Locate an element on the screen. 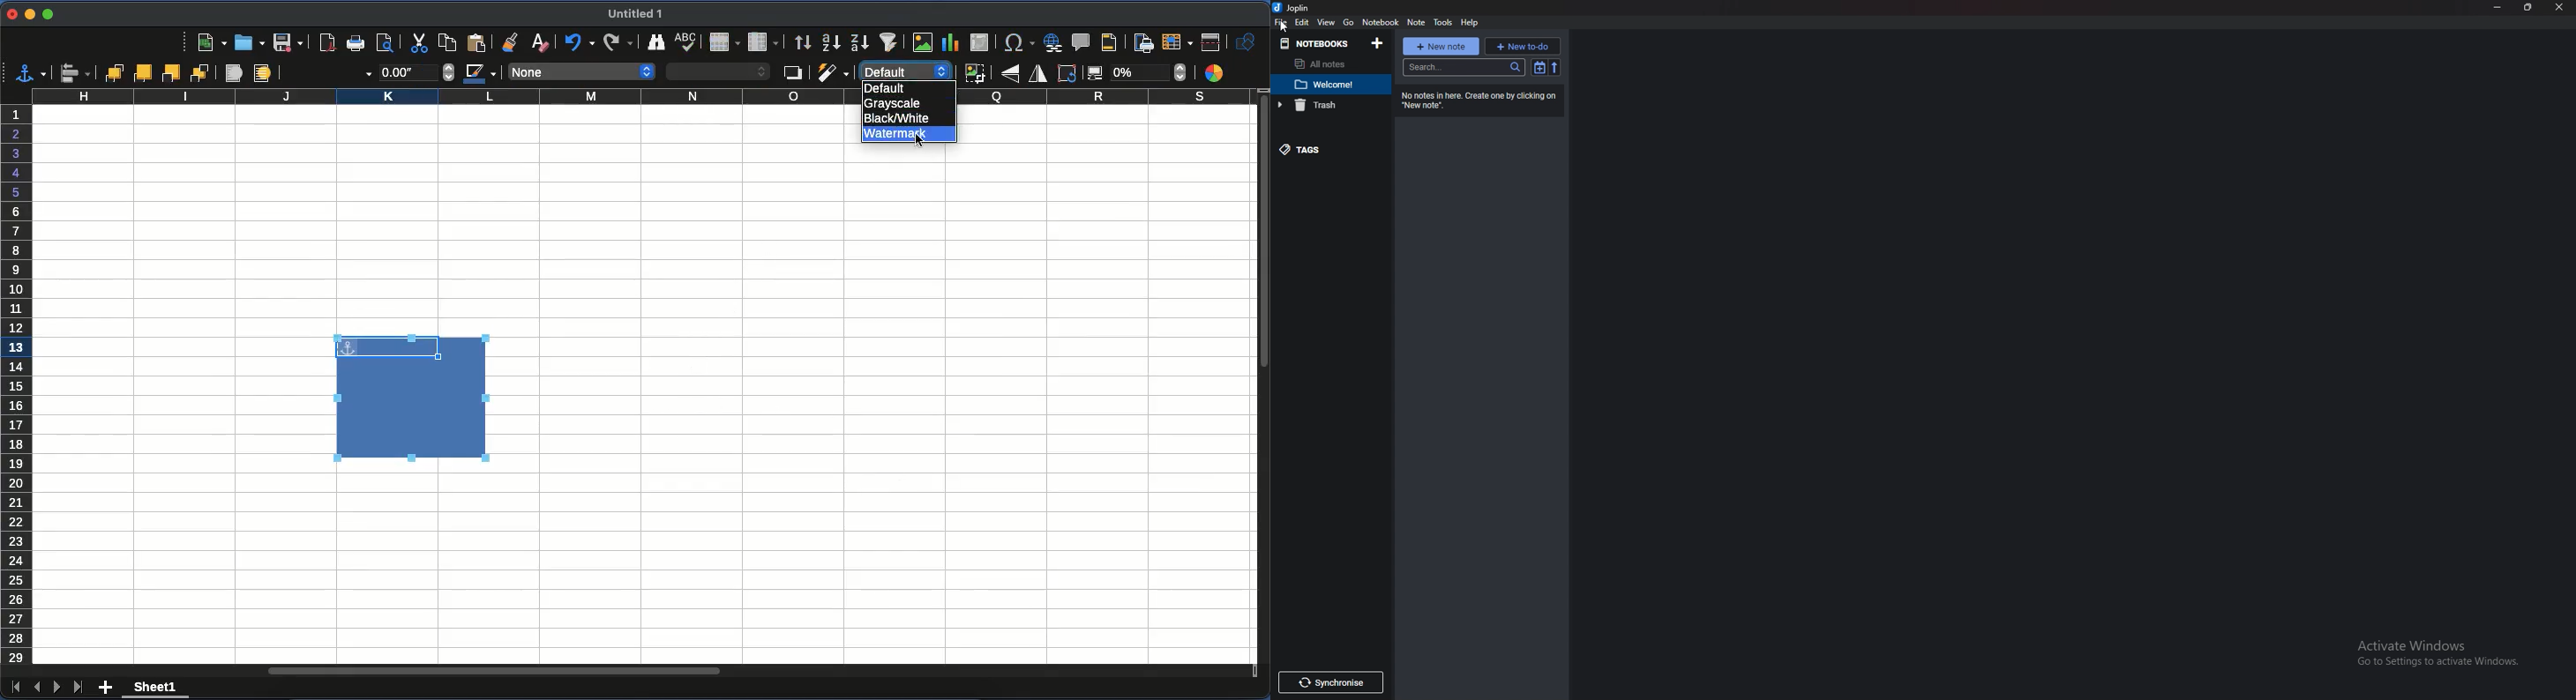 The image size is (2576, 700). help is located at coordinates (1470, 22).